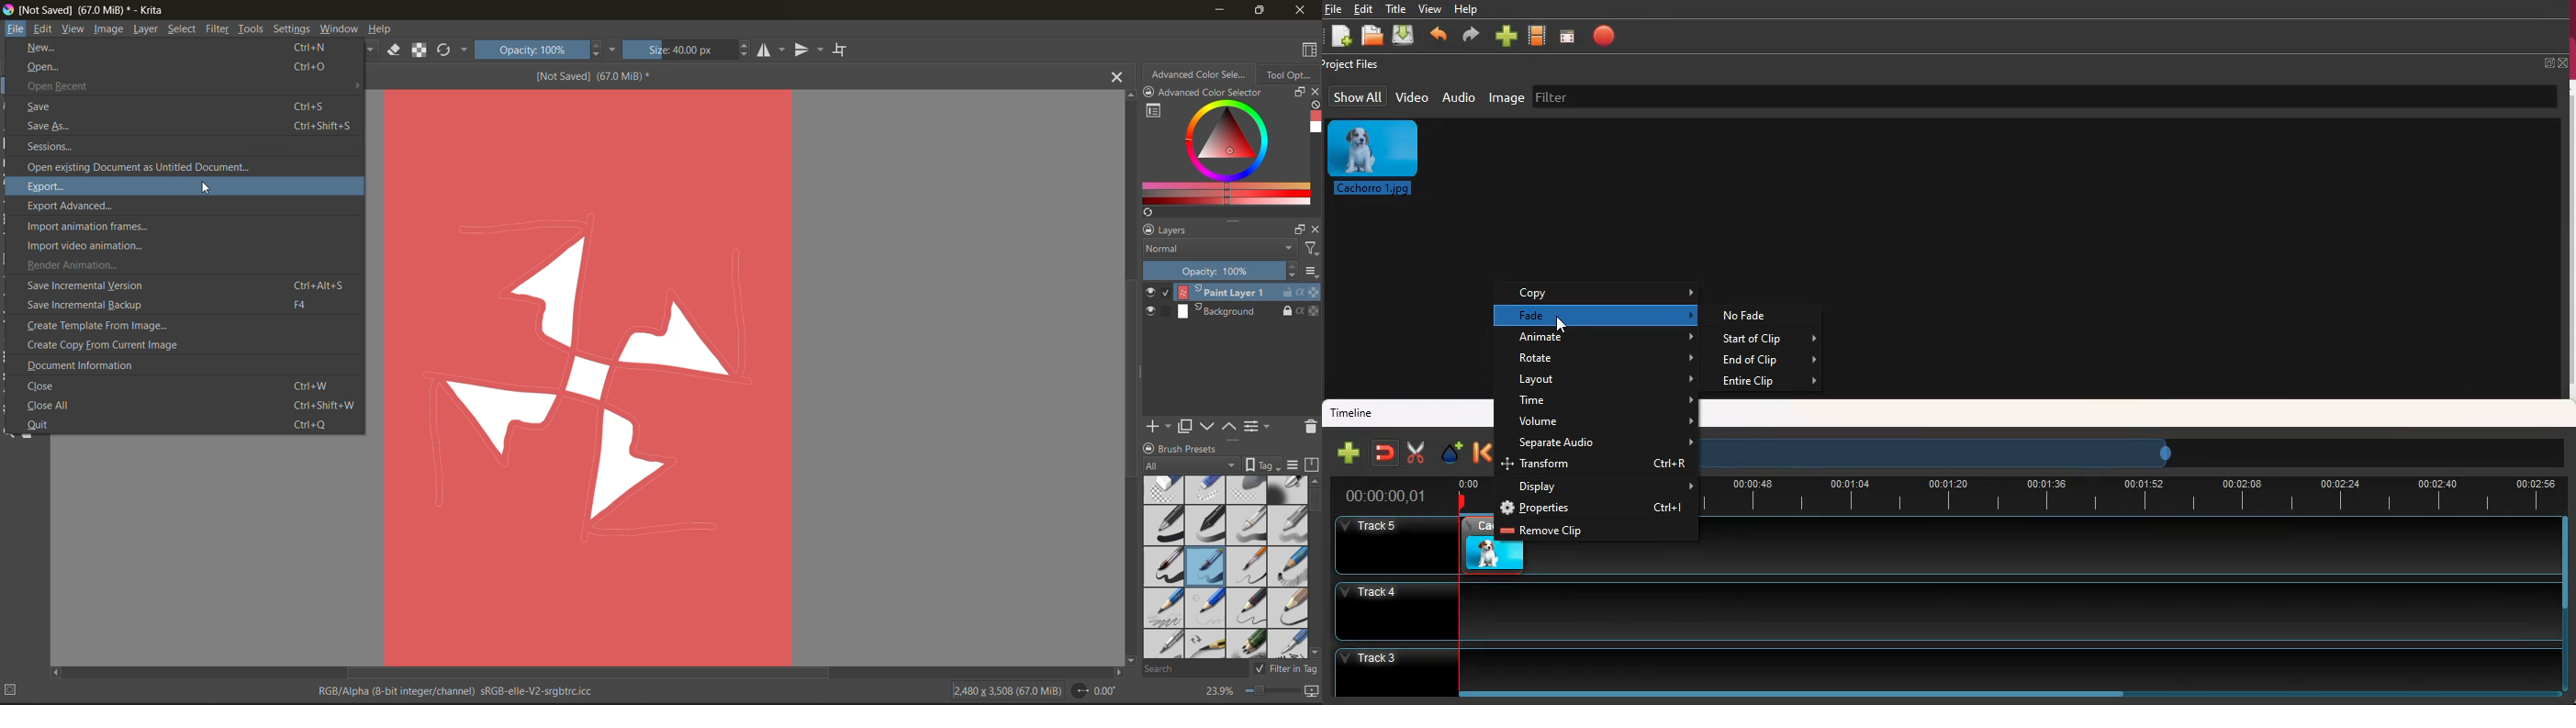  I want to click on scroll bar, so click(1791, 693).